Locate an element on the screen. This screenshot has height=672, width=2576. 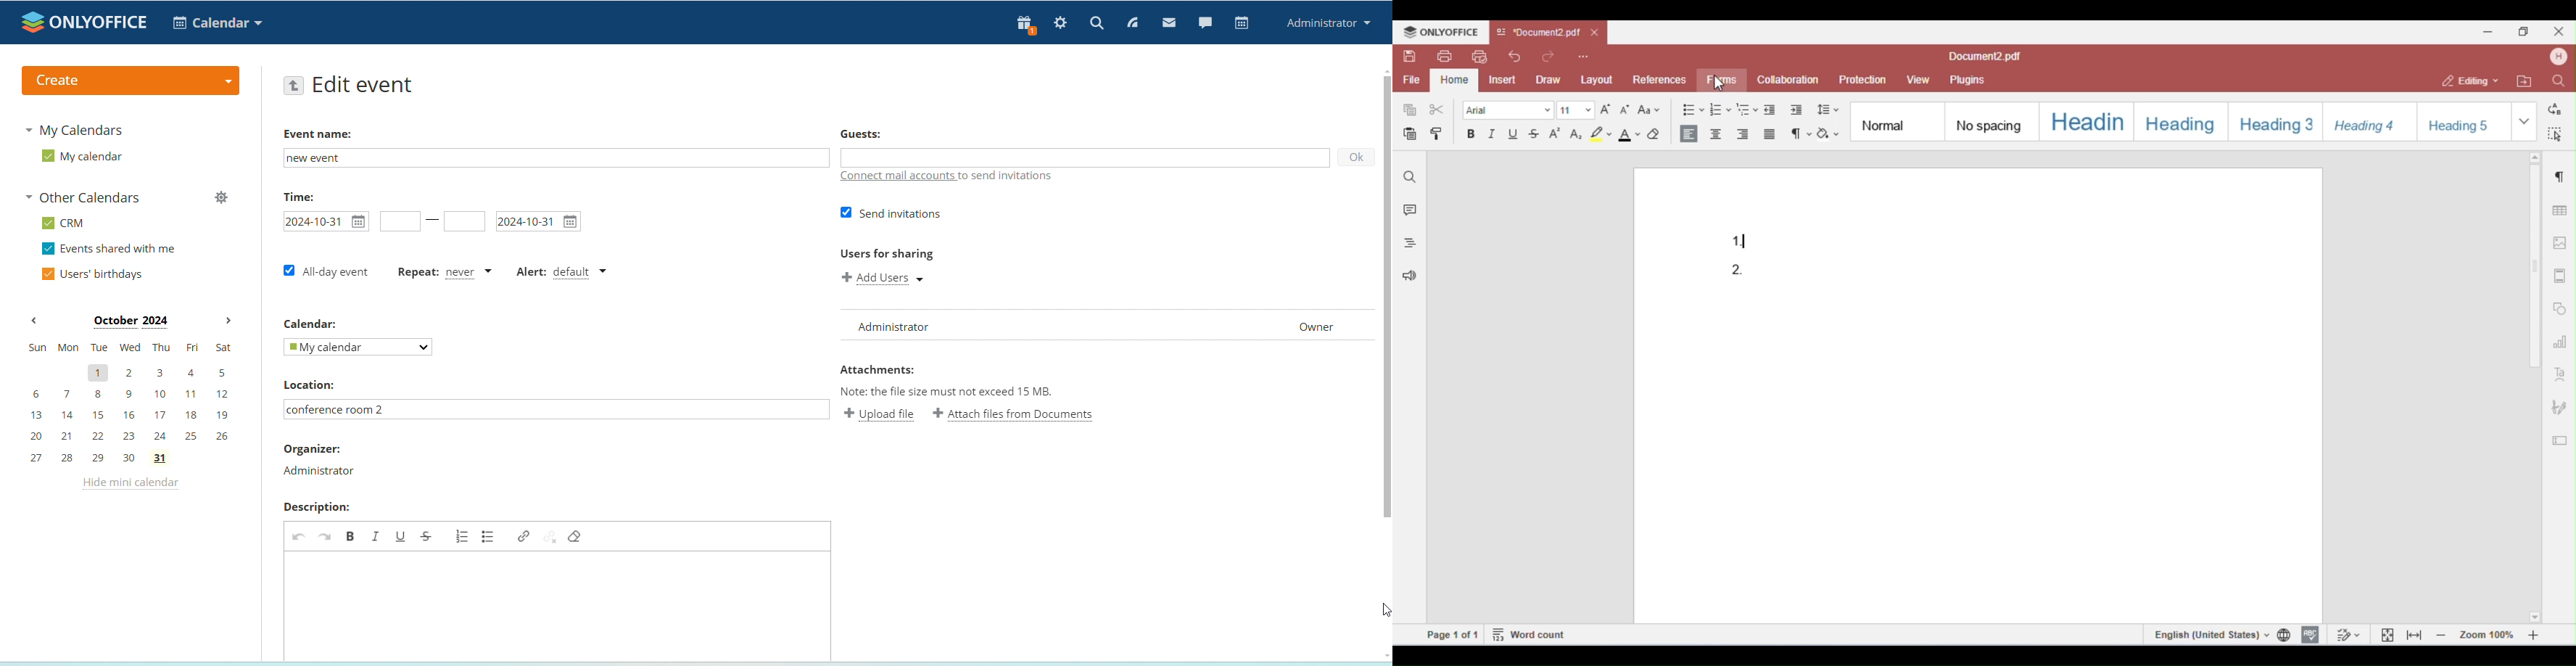
ok is located at coordinates (1355, 158).